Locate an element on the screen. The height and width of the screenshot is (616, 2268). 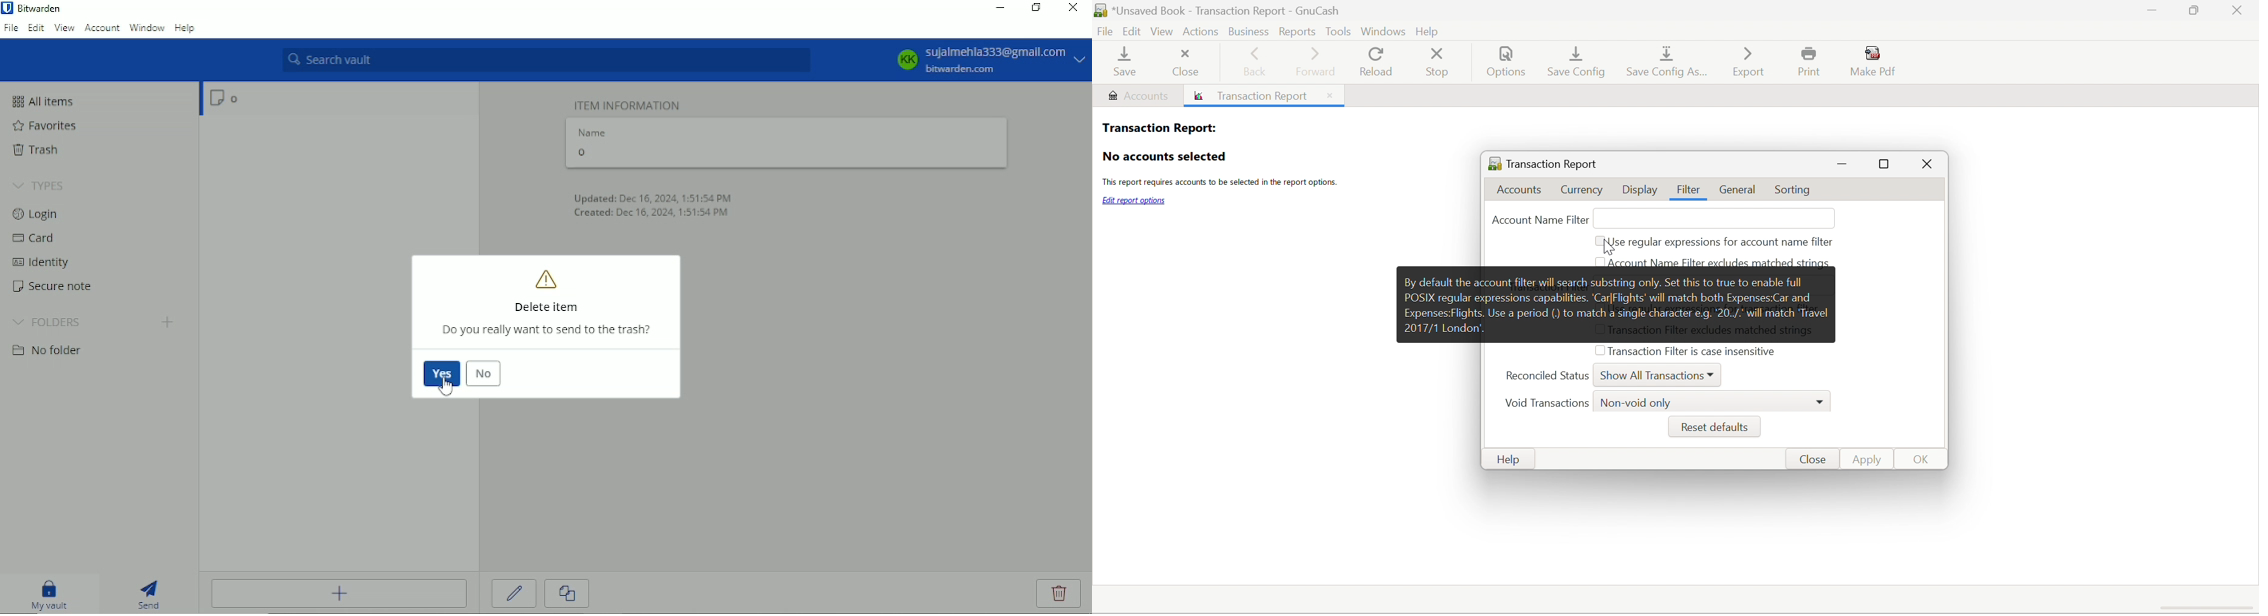
KK sujalmehla333@gmail.com     bitwarden.com is located at coordinates (989, 60).